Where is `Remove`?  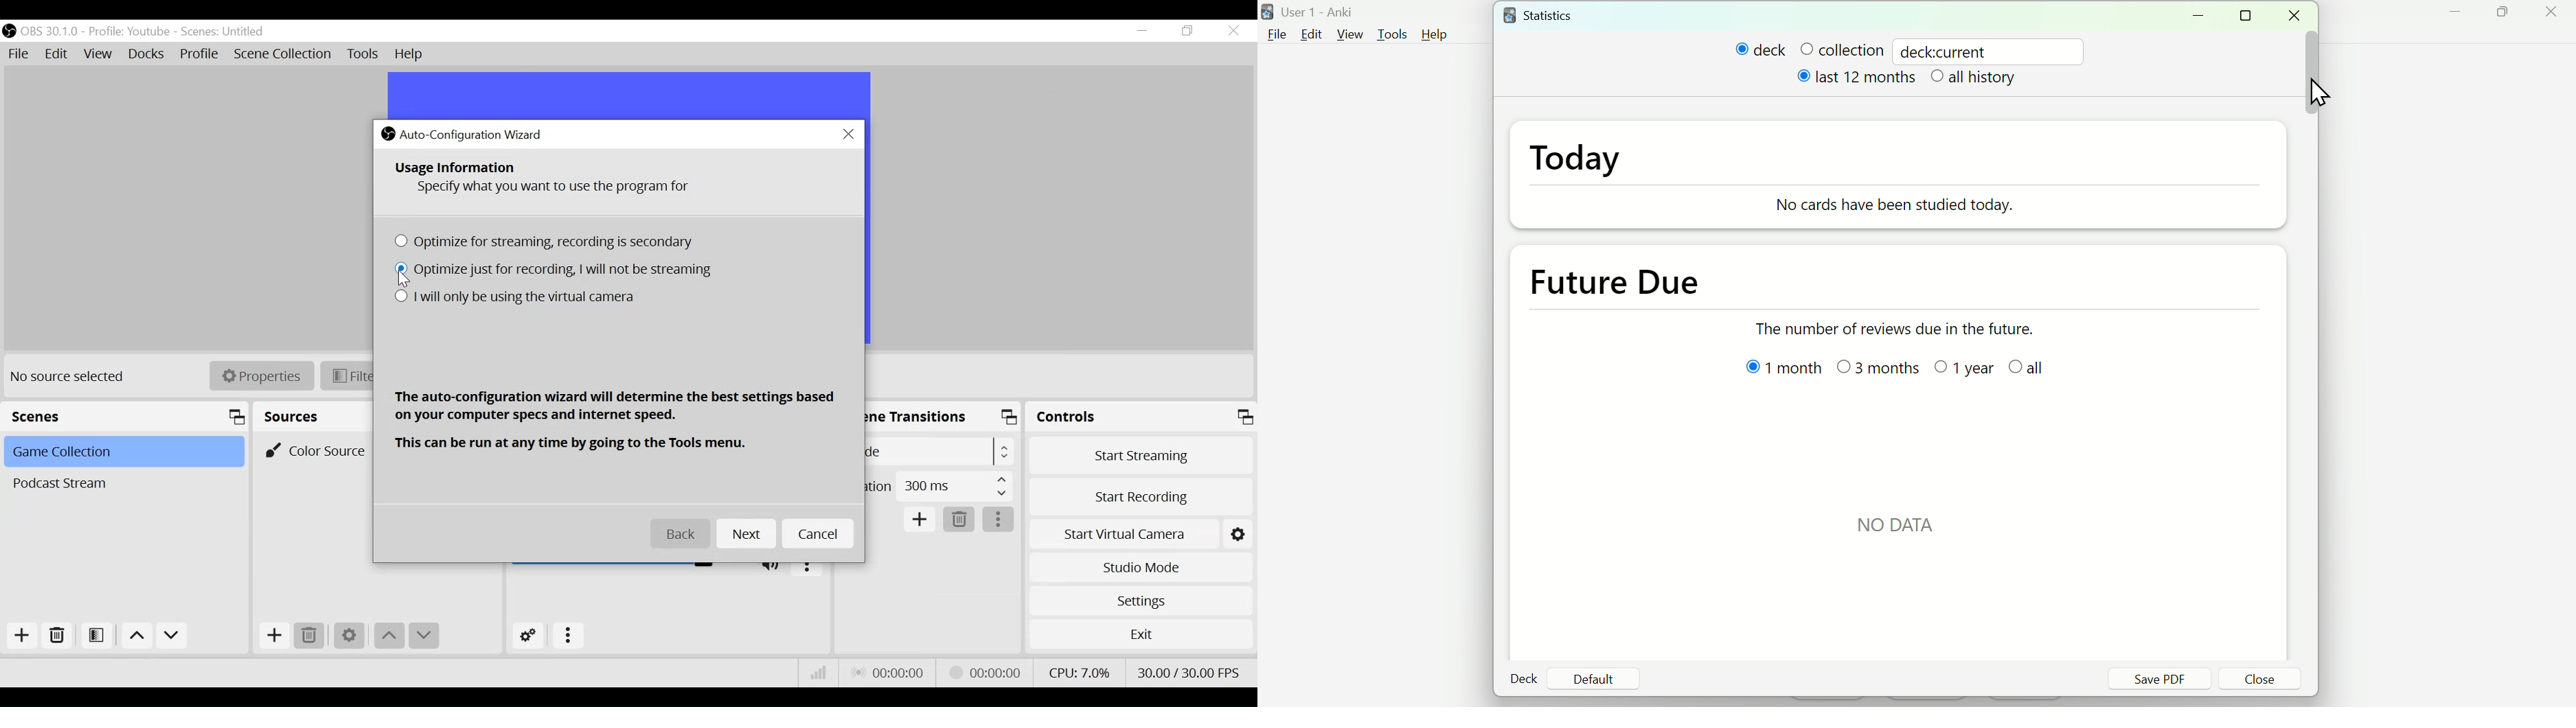
Remove is located at coordinates (311, 636).